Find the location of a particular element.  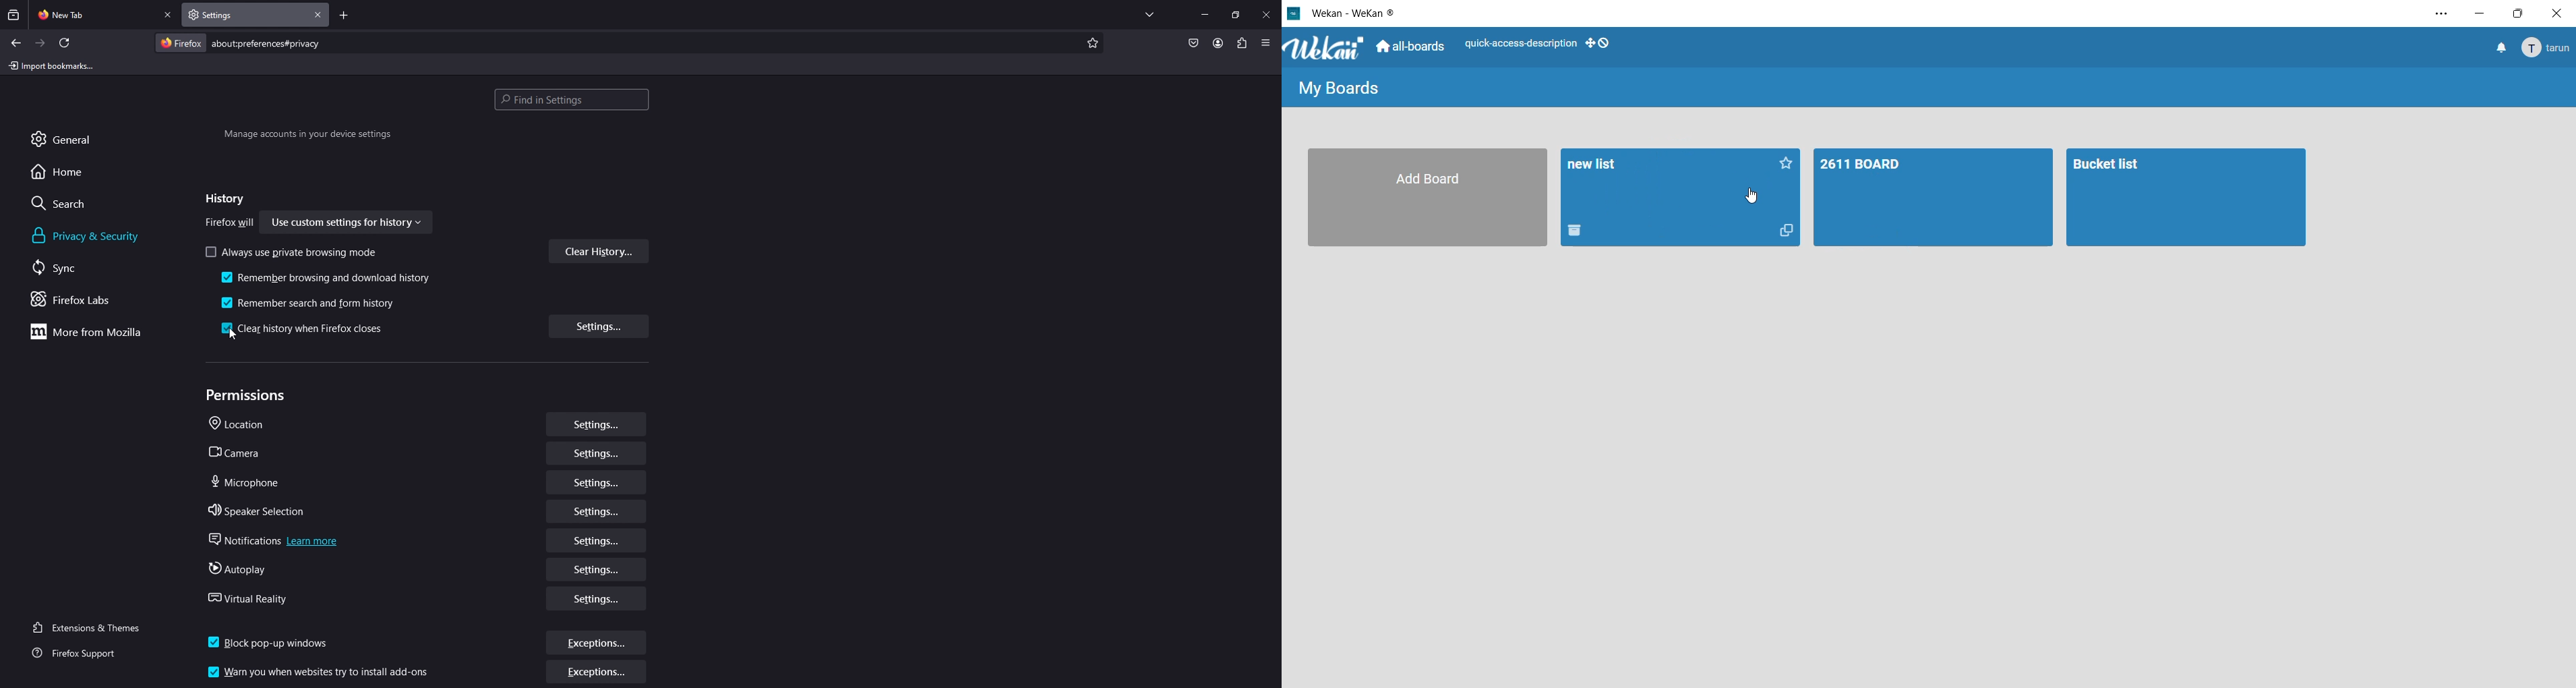

settings is located at coordinates (596, 485).